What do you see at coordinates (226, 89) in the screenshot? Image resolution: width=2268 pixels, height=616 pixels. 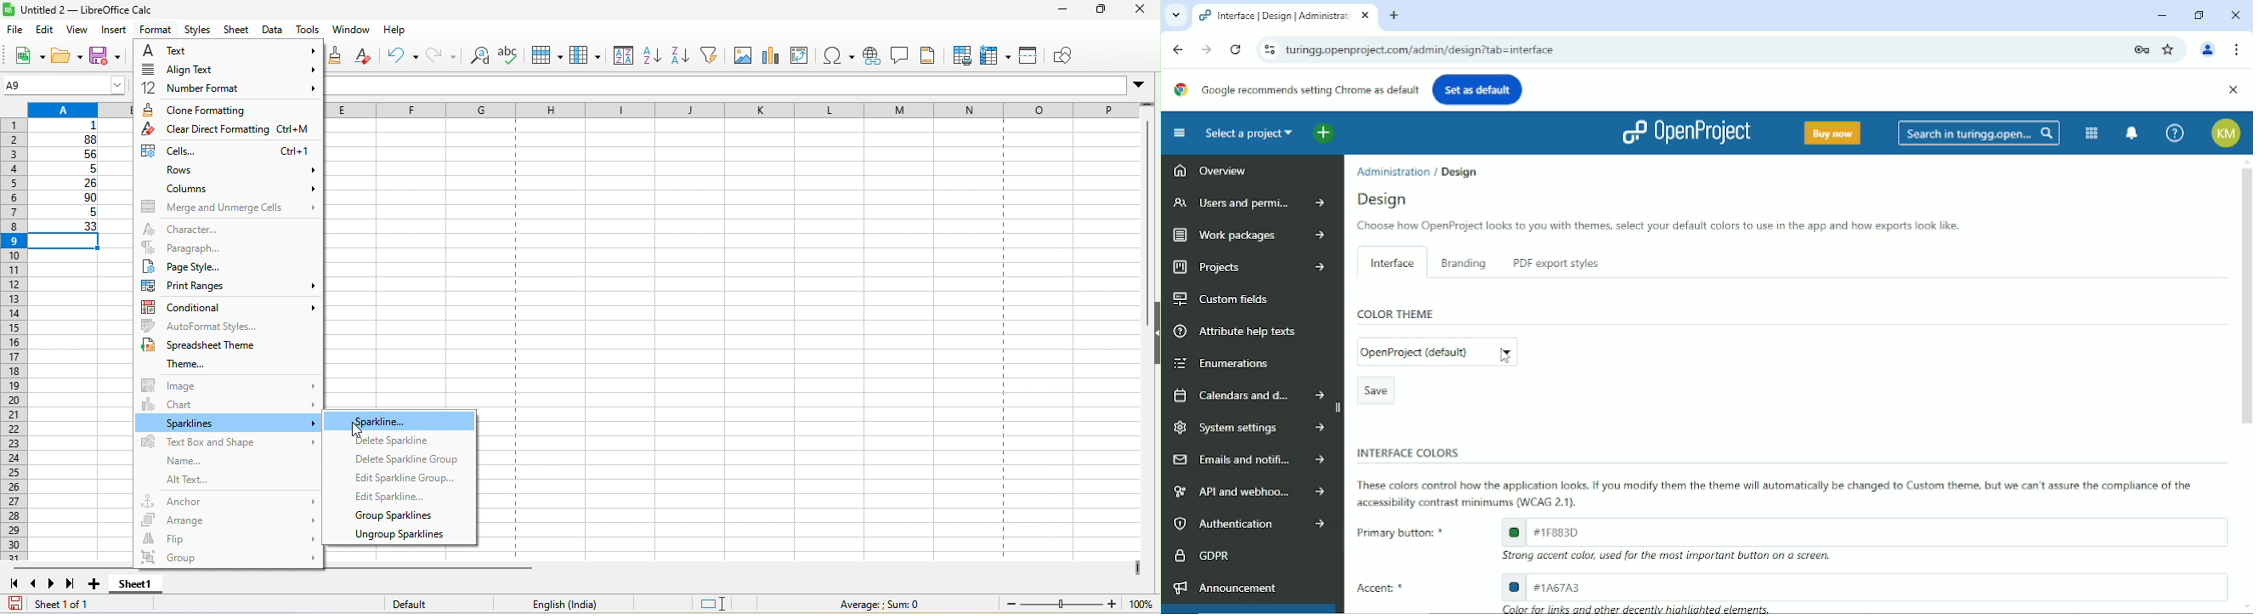 I see `number format` at bounding box center [226, 89].